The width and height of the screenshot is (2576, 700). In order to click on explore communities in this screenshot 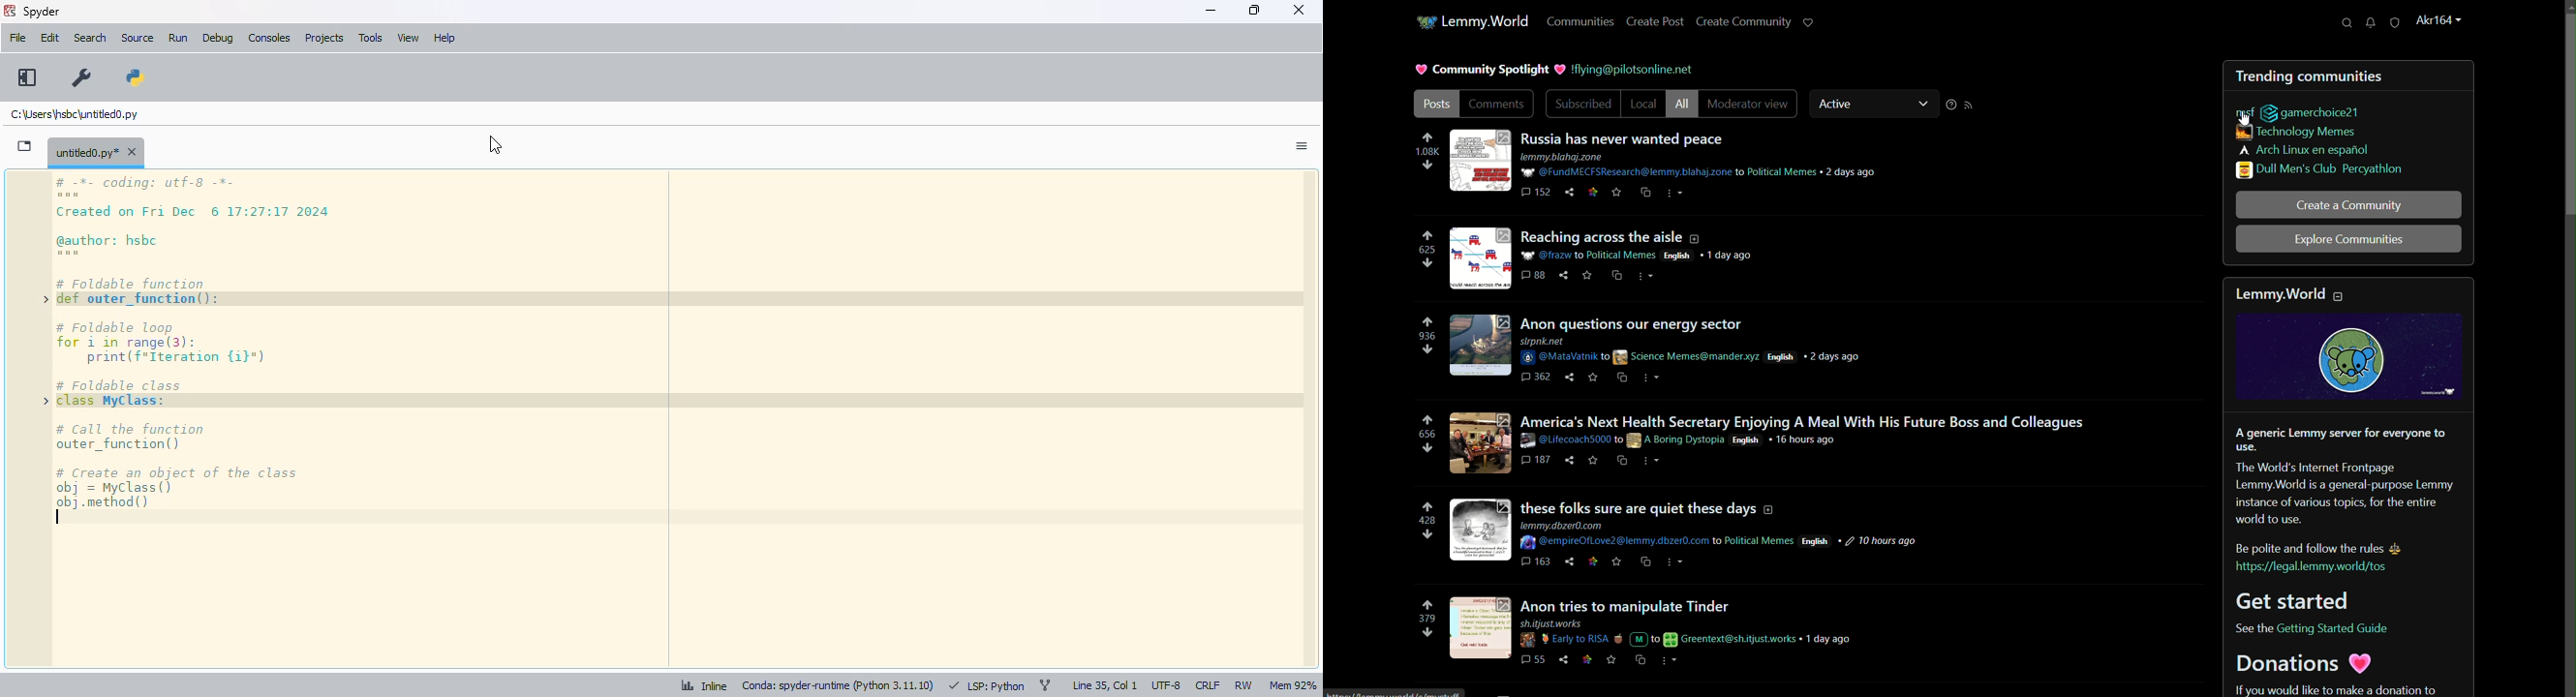, I will do `click(2347, 239)`.